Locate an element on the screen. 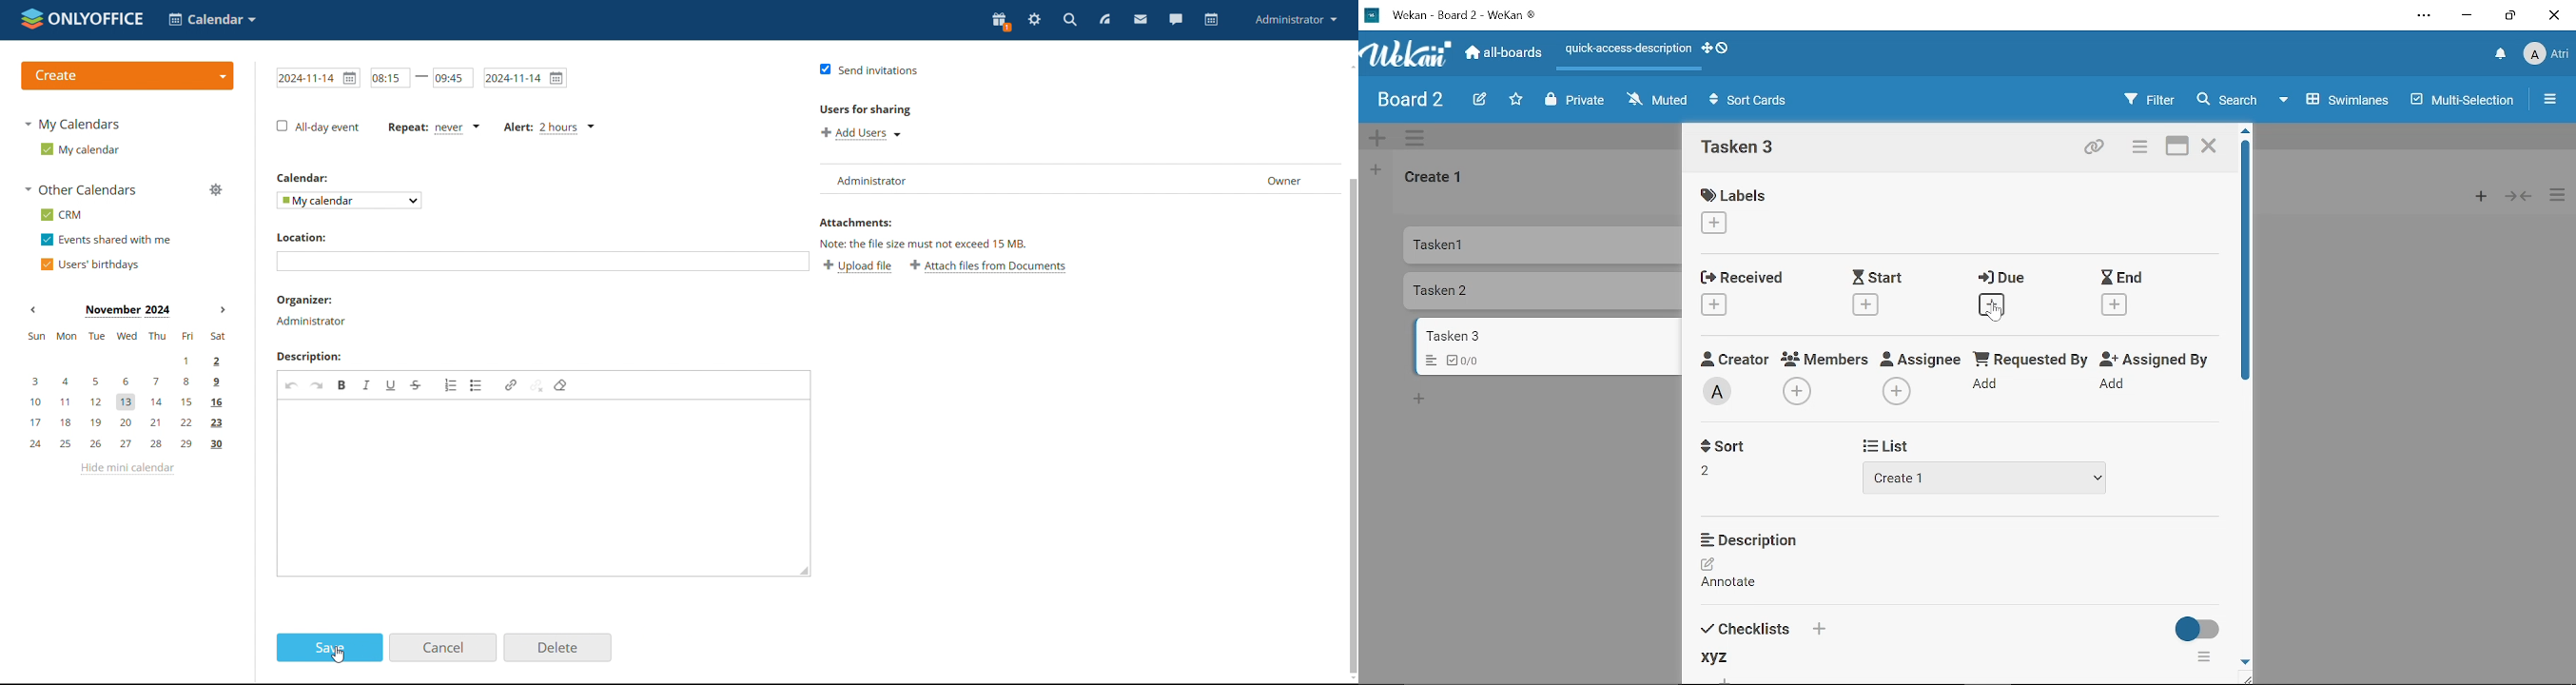 The image size is (2576, 700). Cursor is located at coordinates (1997, 312).